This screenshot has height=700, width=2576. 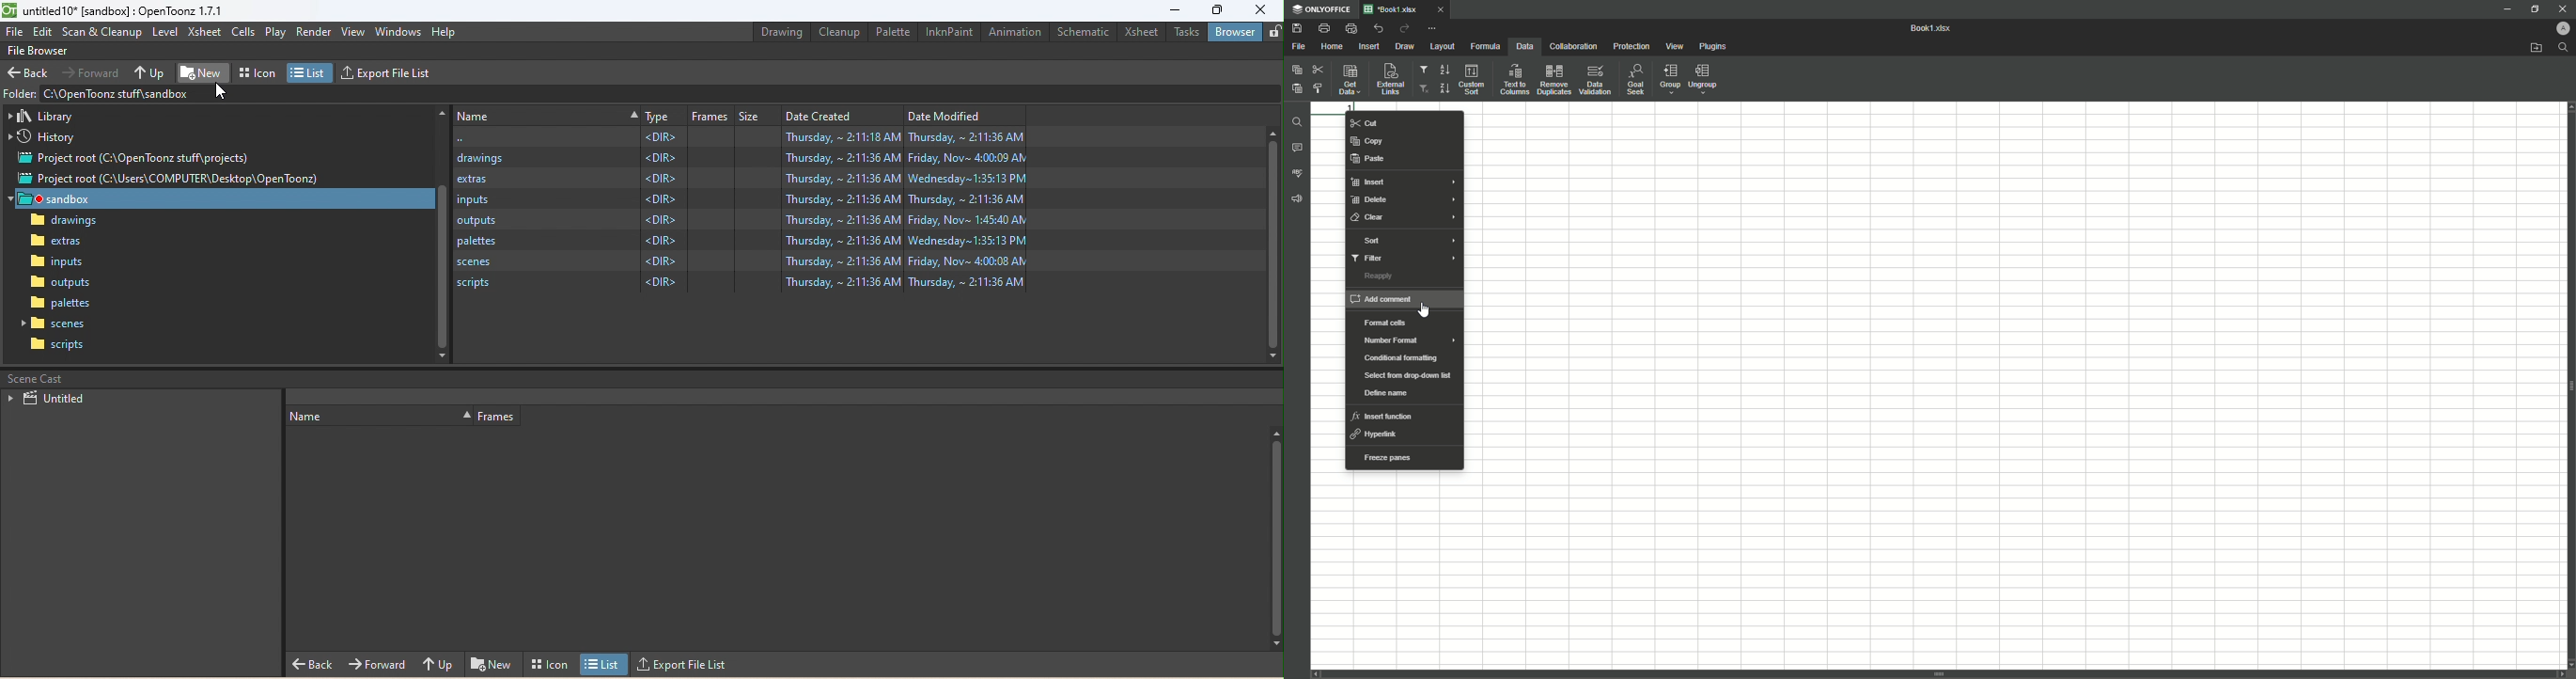 I want to click on Vertical scrol bar, so click(x=1274, y=535).